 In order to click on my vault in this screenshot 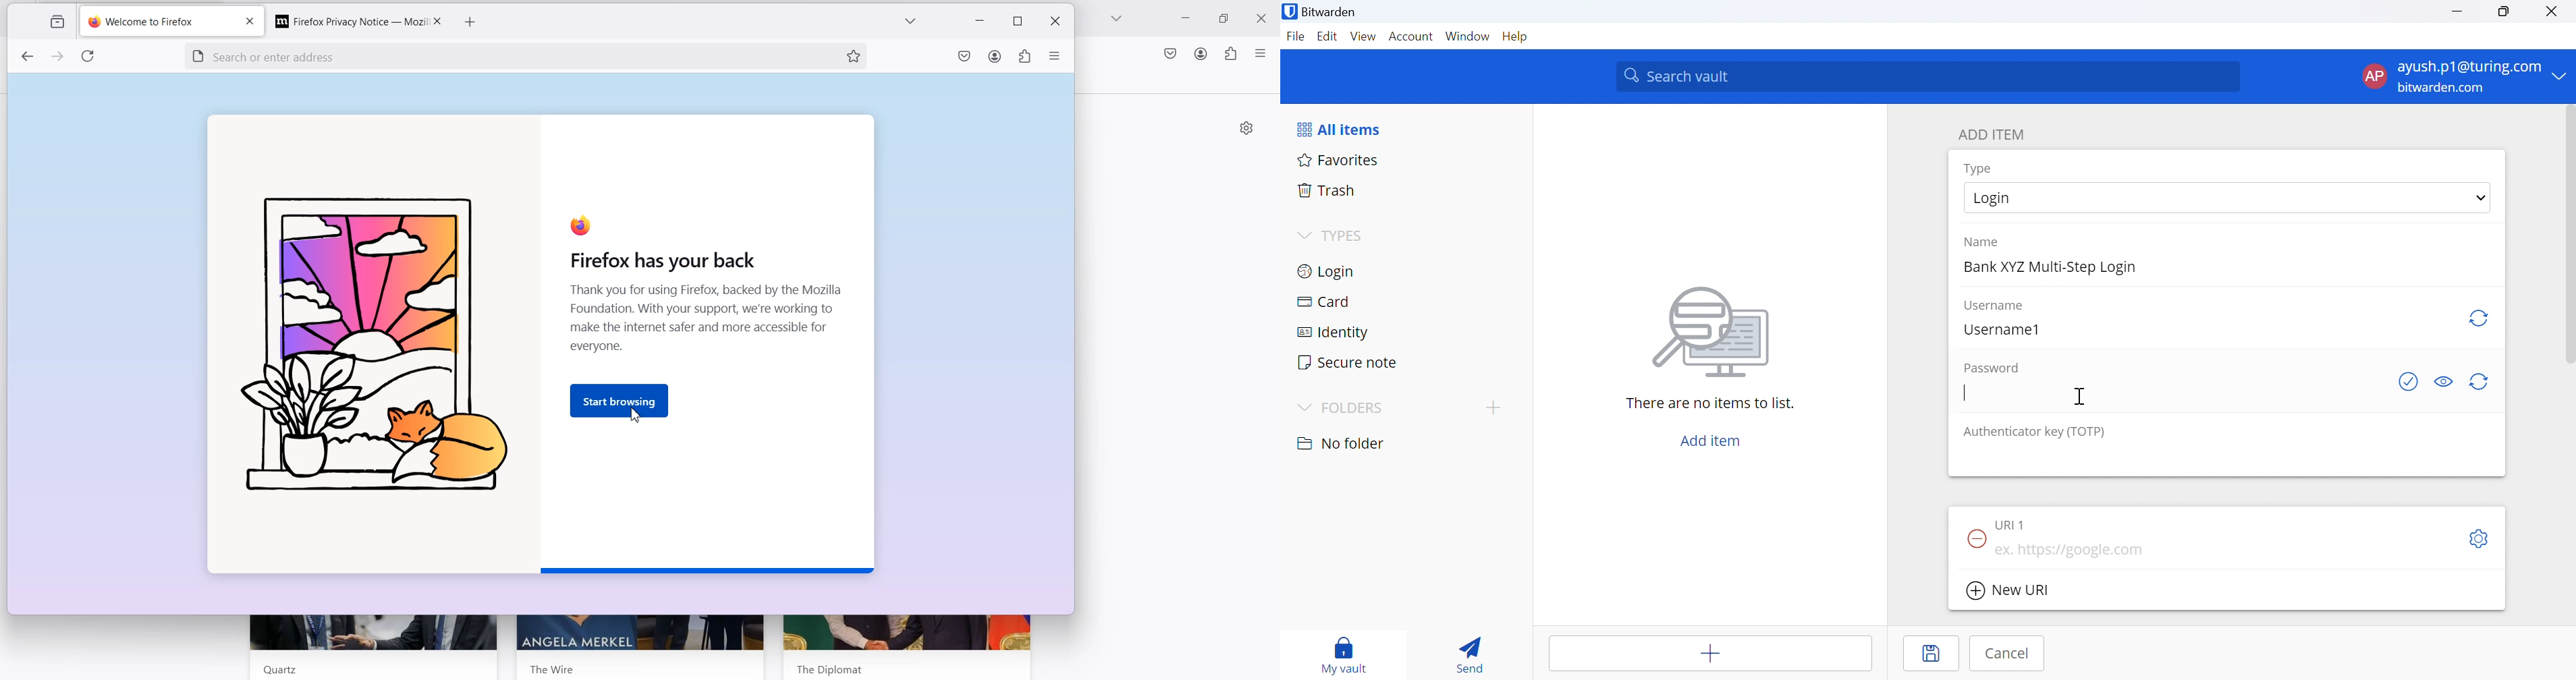, I will do `click(1348, 654)`.